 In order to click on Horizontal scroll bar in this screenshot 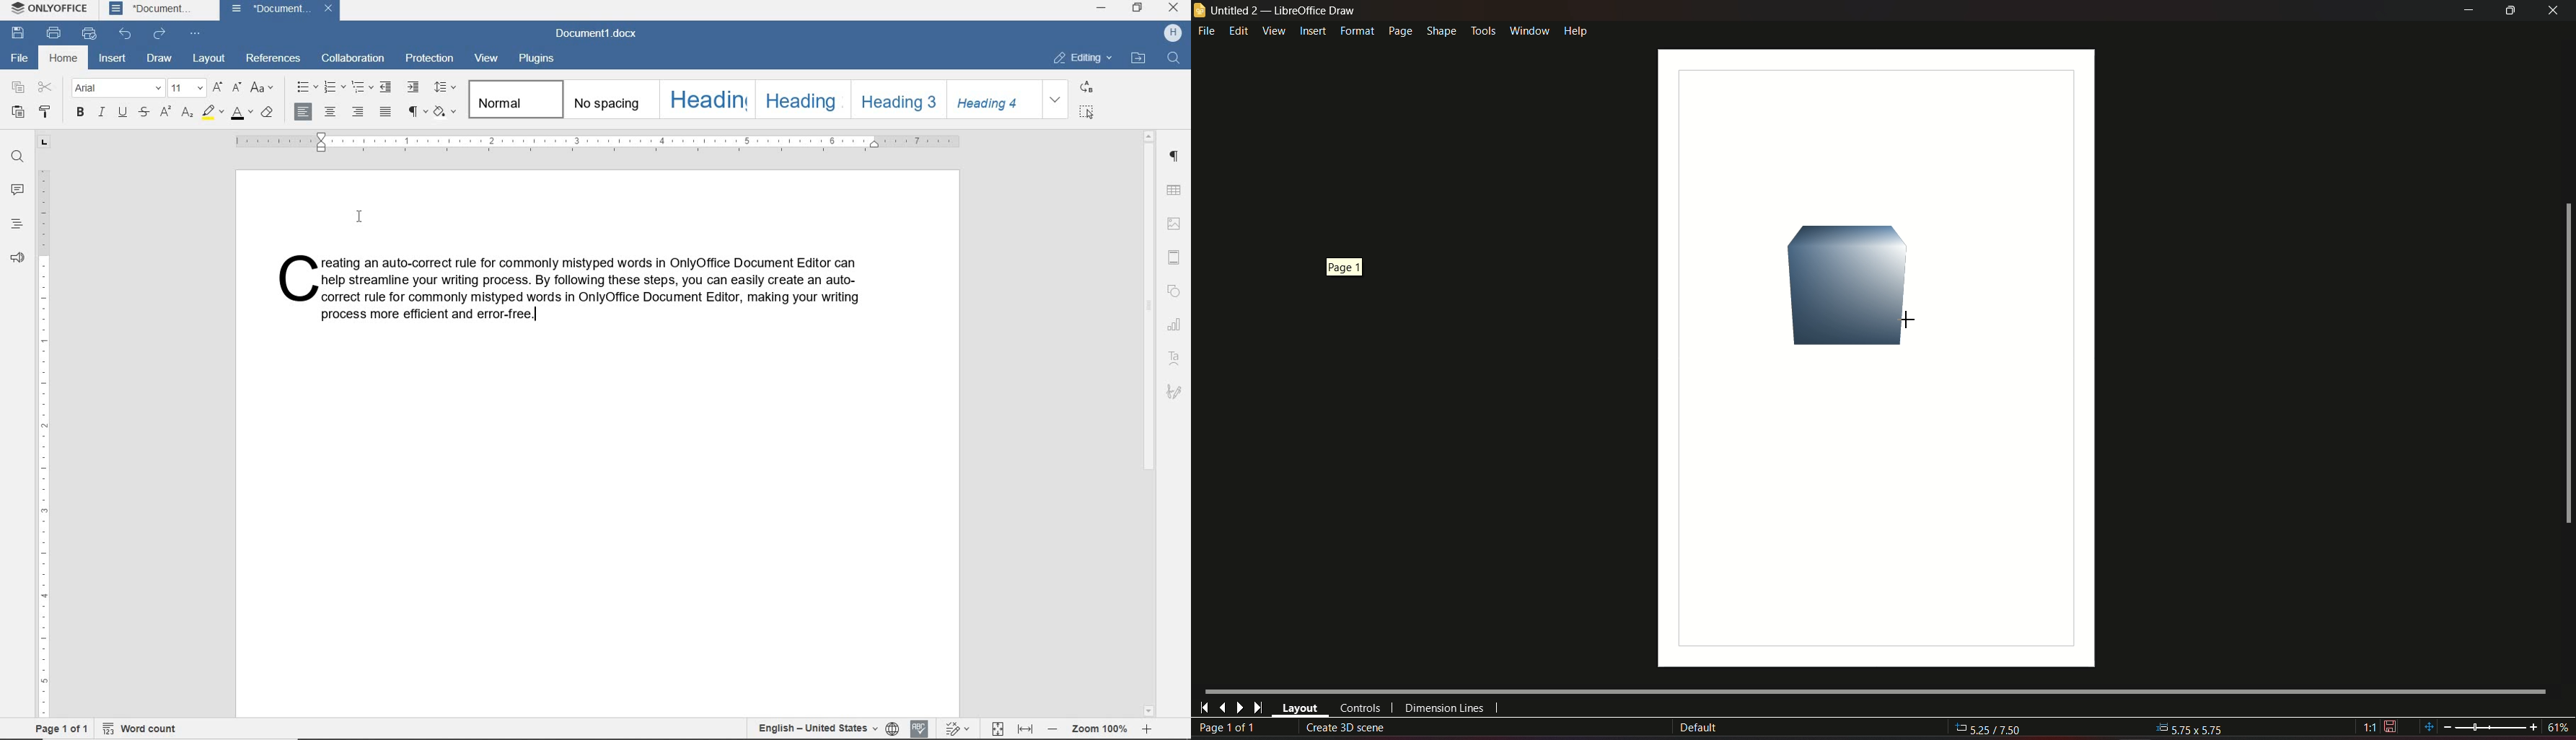, I will do `click(1874, 690)`.